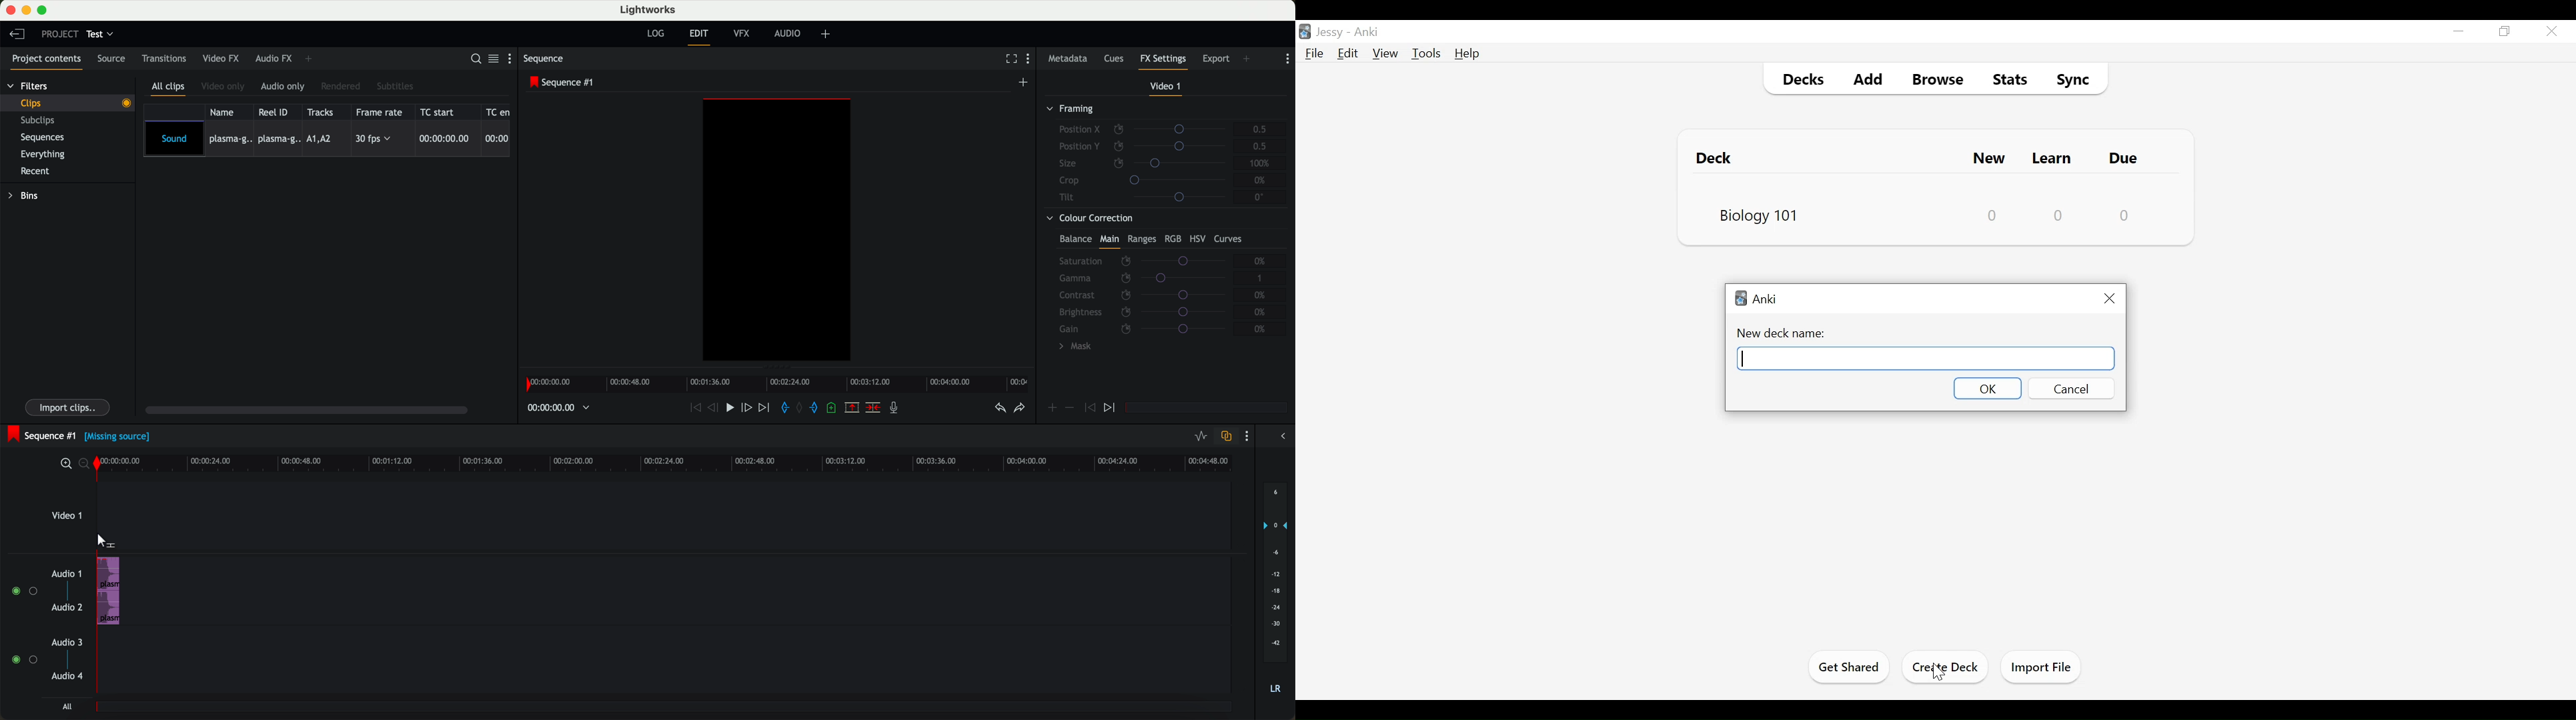 Image resolution: width=2576 pixels, height=728 pixels. What do you see at coordinates (1758, 214) in the screenshot?
I see `Biology 101` at bounding box center [1758, 214].